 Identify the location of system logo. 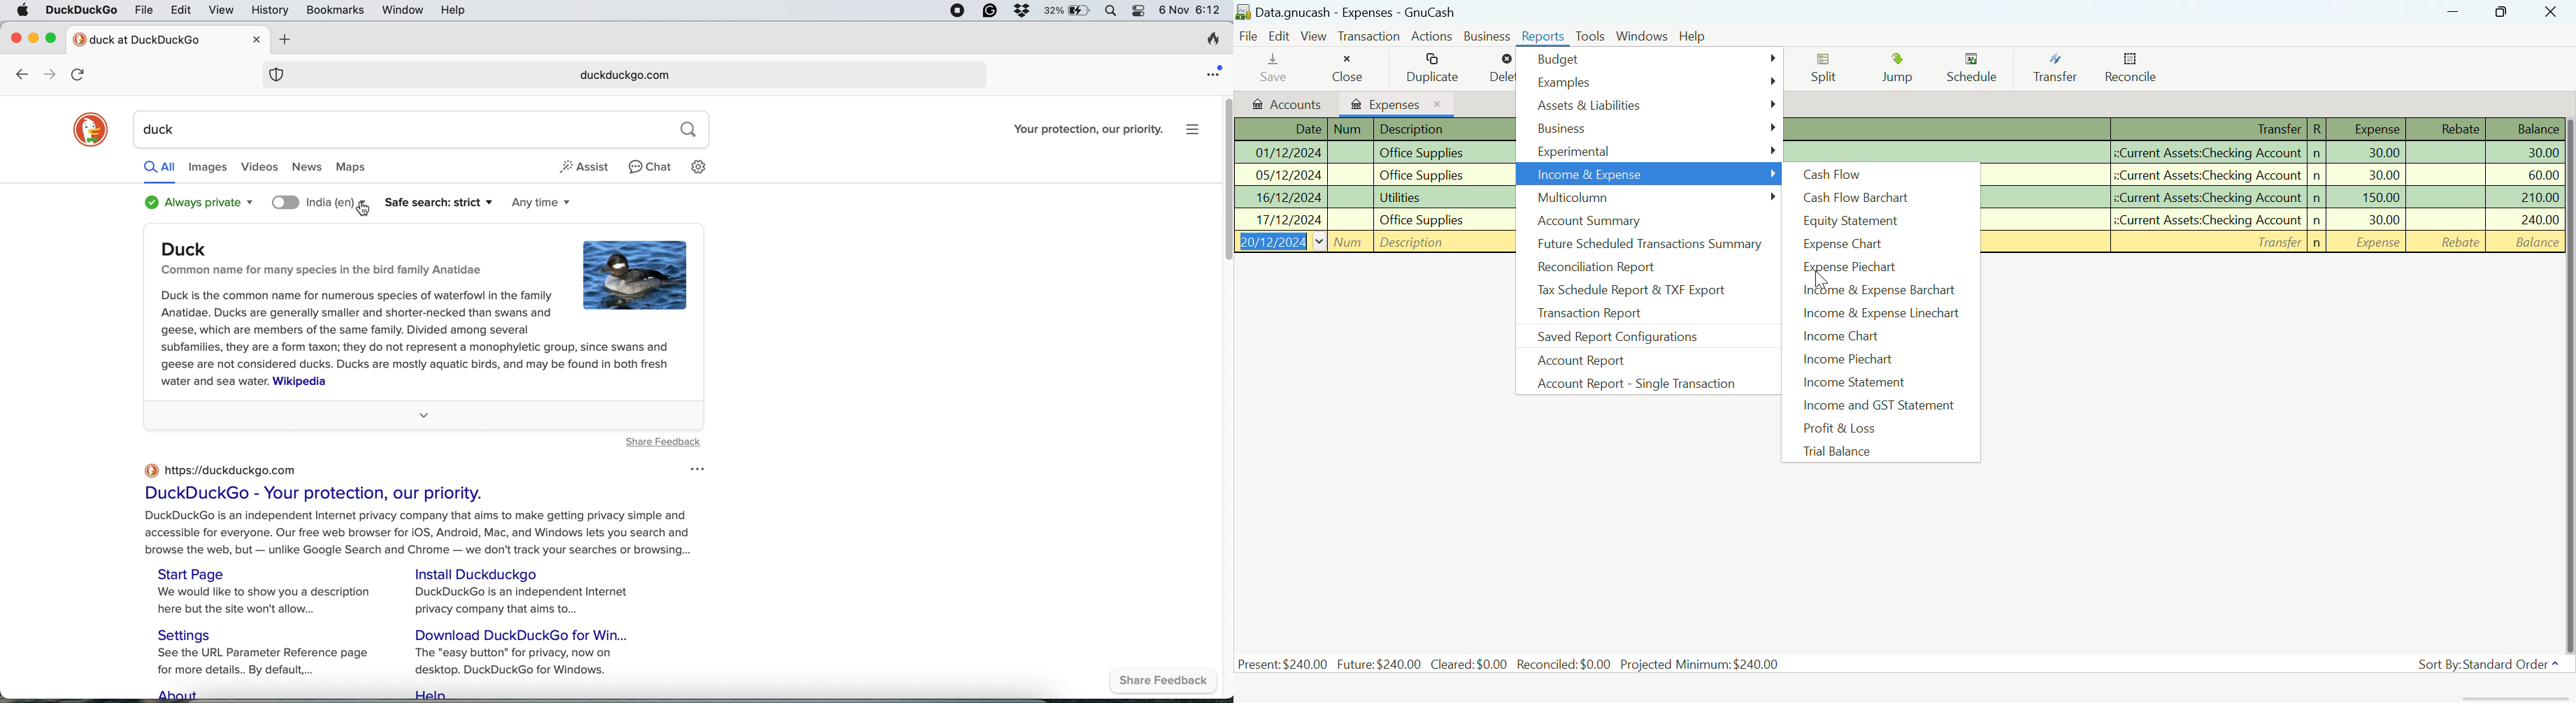
(22, 11).